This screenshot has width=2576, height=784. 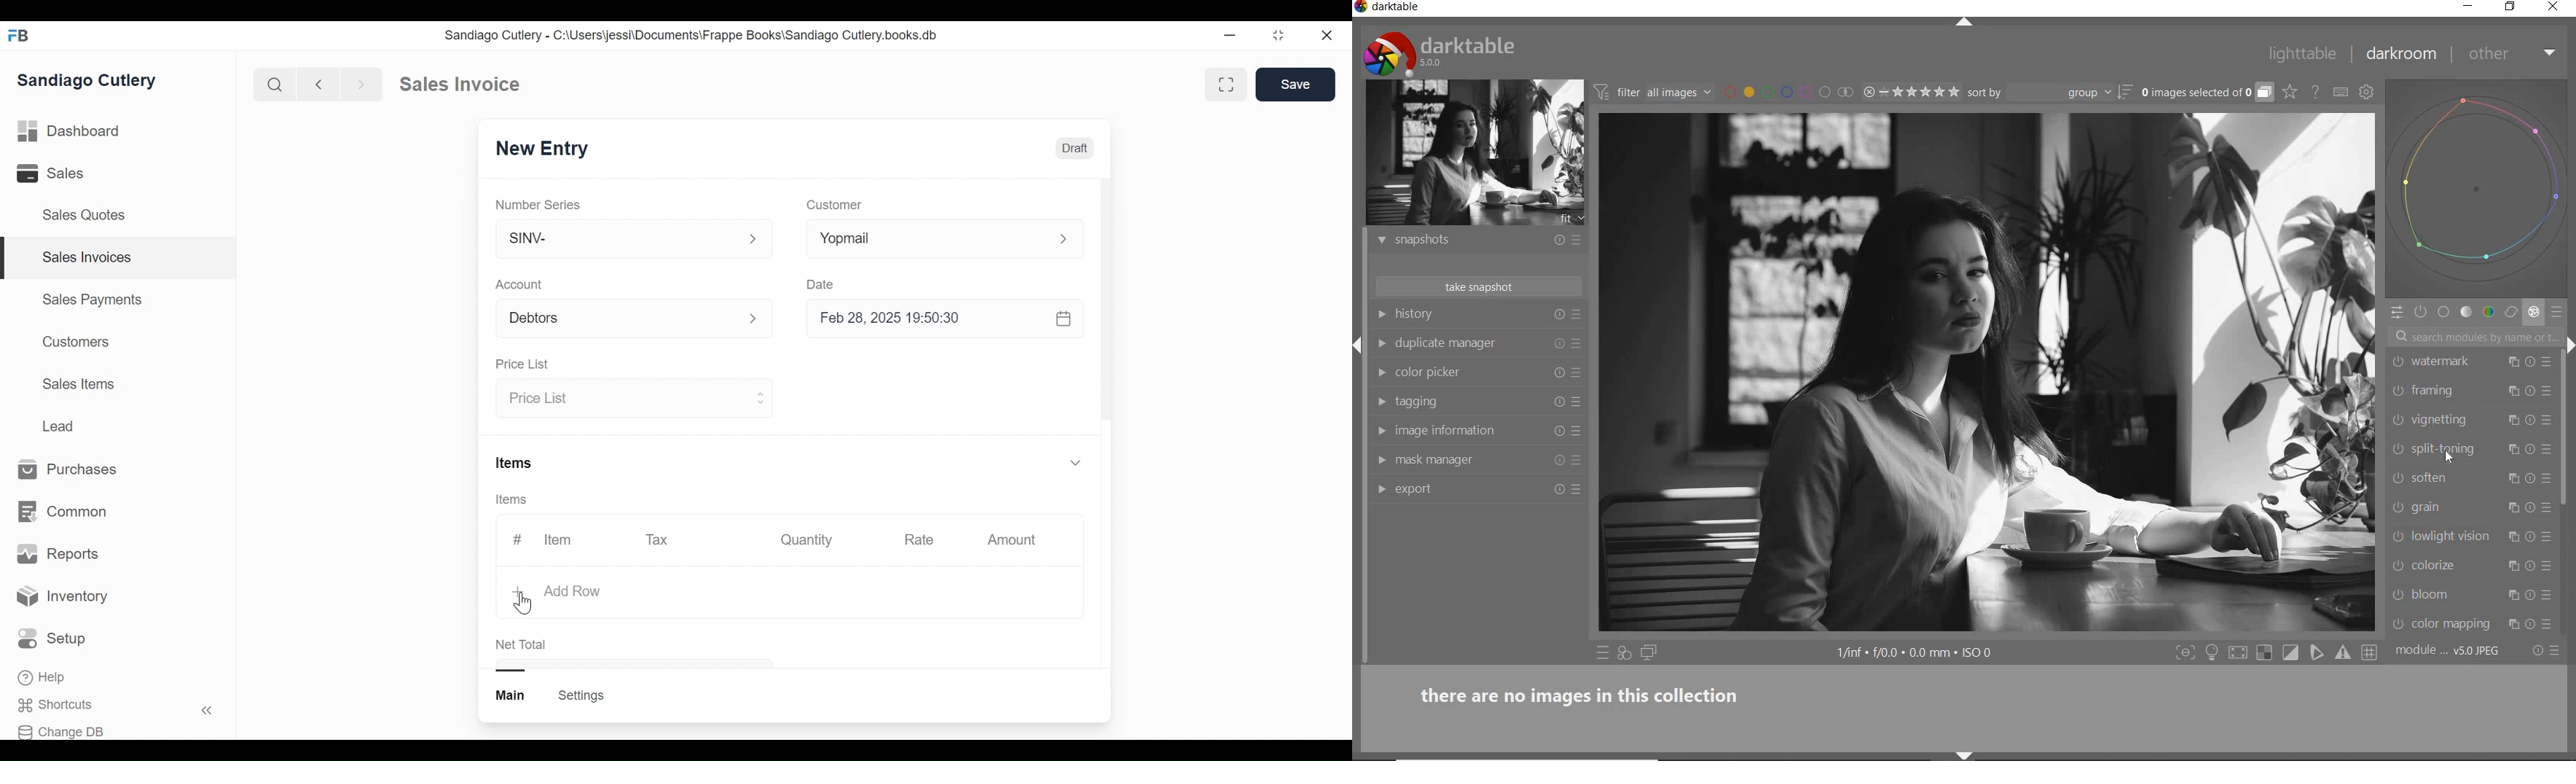 I want to click on Shortcuts, so click(x=61, y=705).